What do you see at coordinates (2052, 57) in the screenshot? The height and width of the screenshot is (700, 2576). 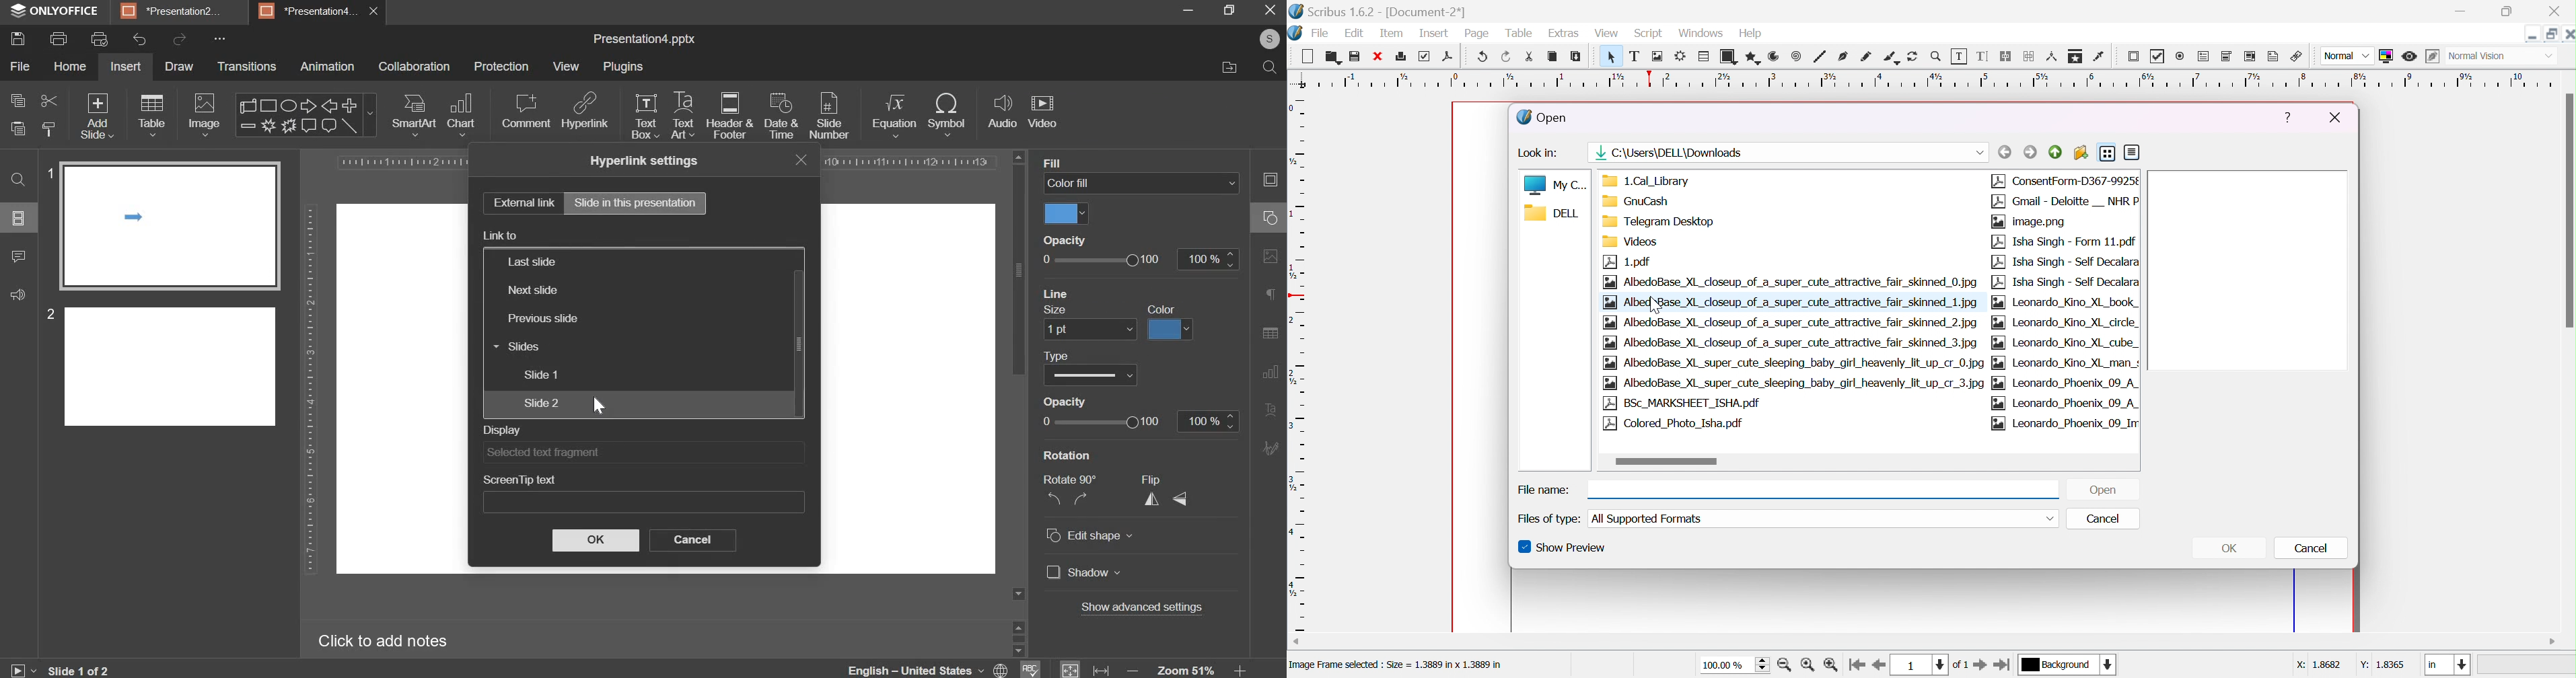 I see `measurements` at bounding box center [2052, 57].